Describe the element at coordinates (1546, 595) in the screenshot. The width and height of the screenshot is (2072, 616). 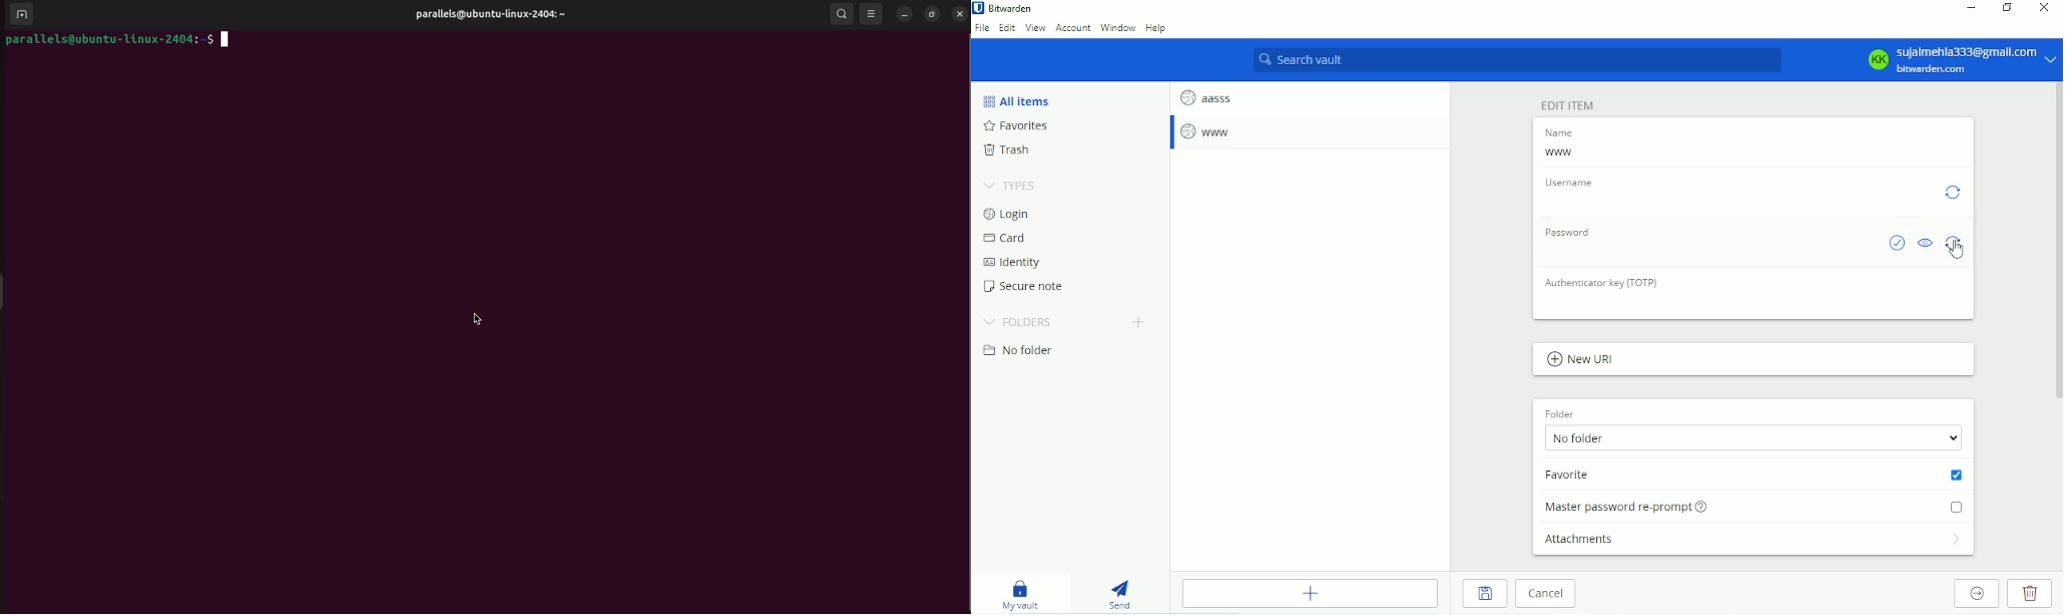
I see `Cancel` at that location.